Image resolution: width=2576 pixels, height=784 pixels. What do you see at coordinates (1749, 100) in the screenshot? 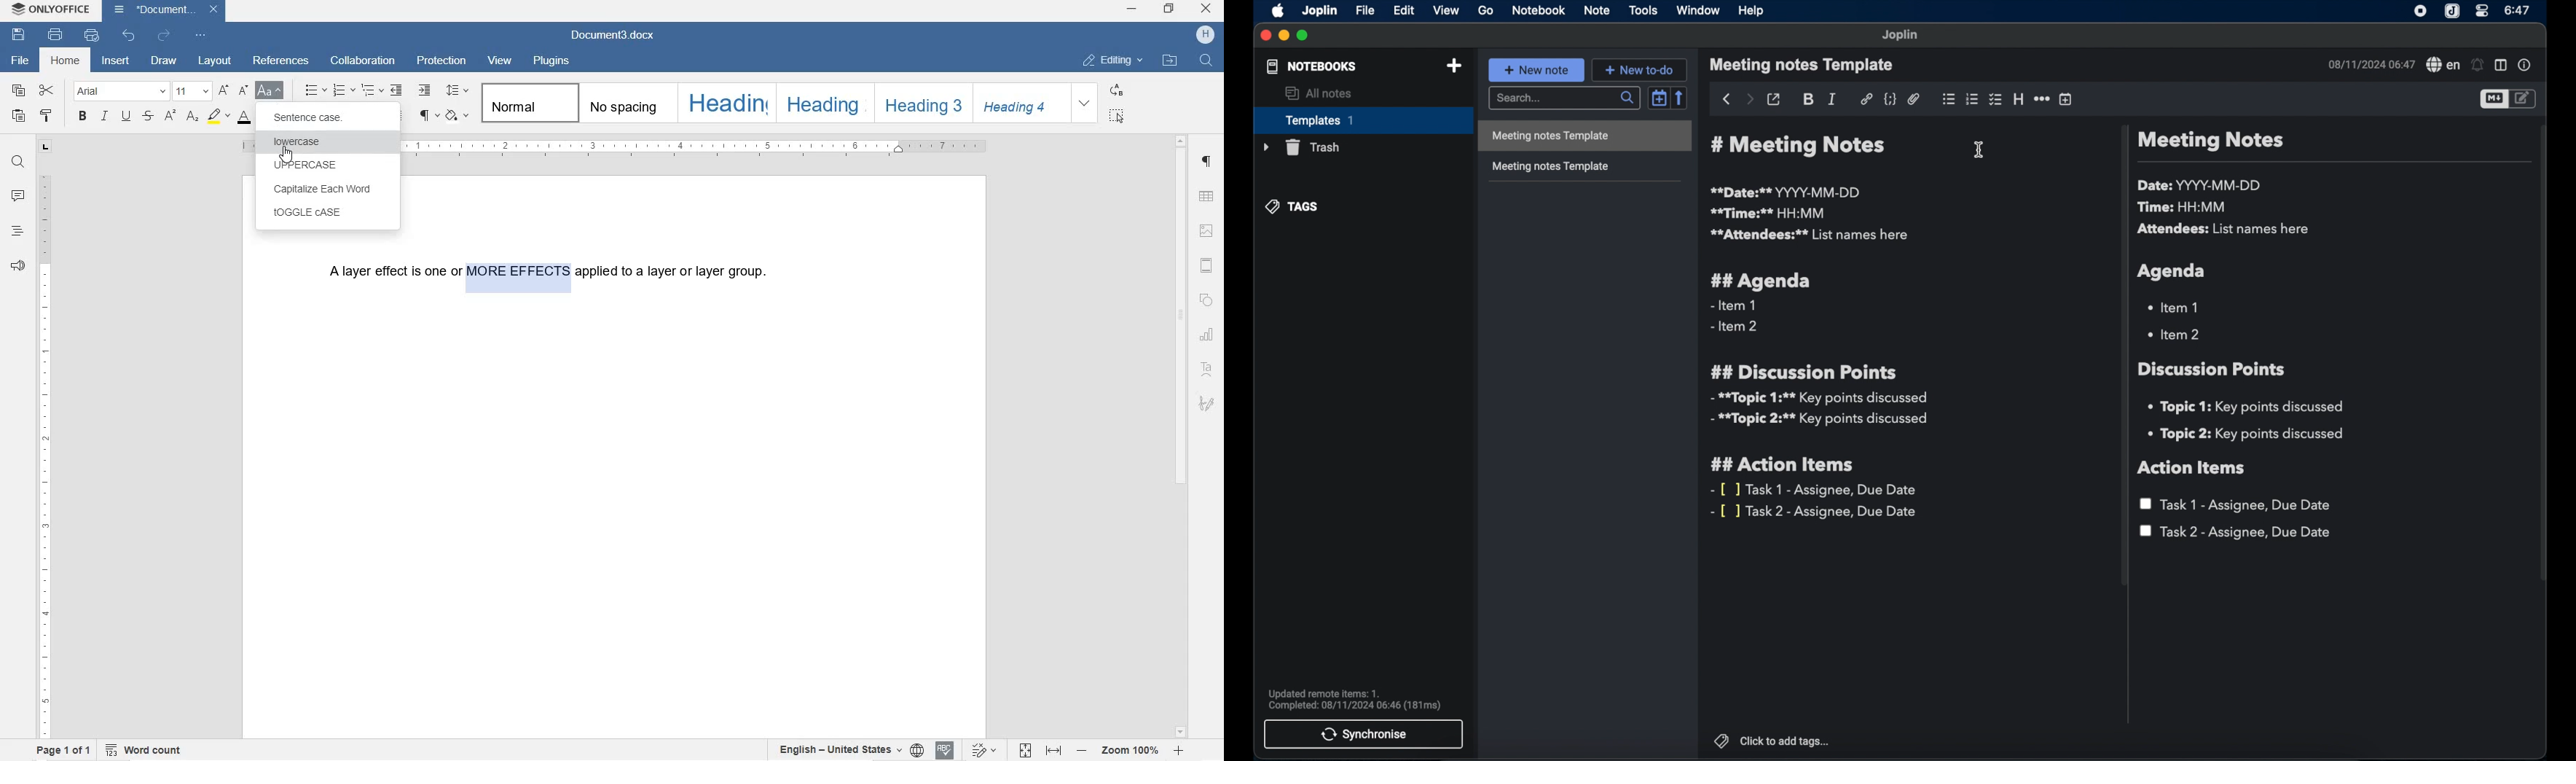
I see `forward` at bounding box center [1749, 100].